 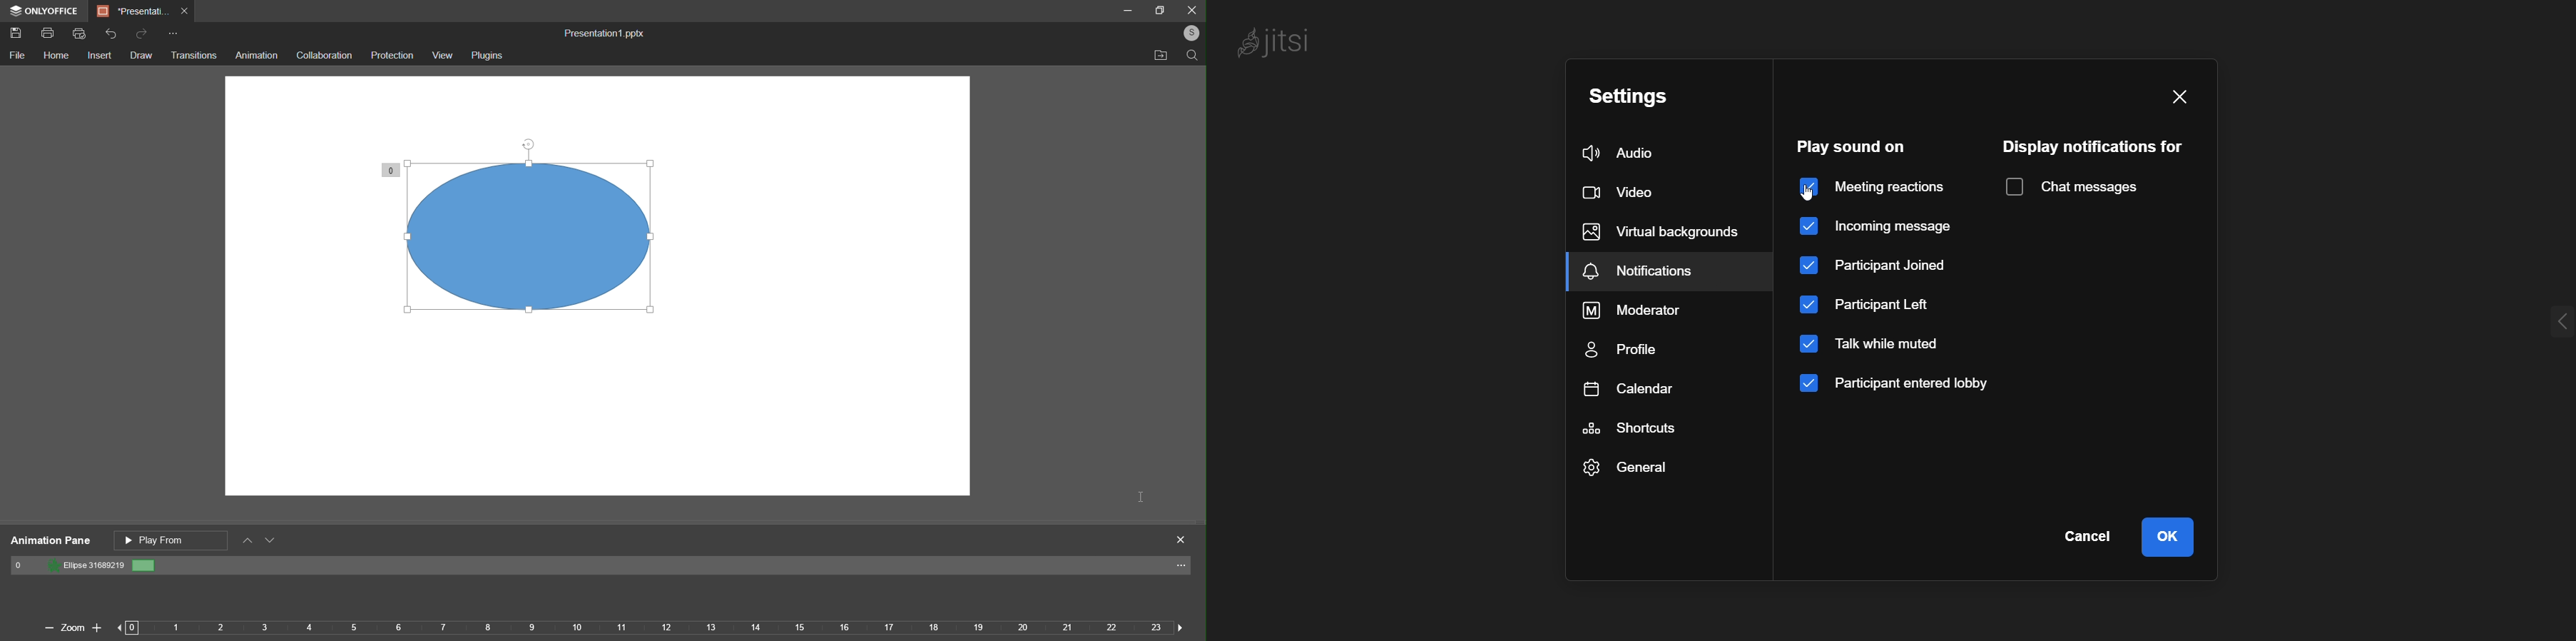 I want to click on find, so click(x=1191, y=55).